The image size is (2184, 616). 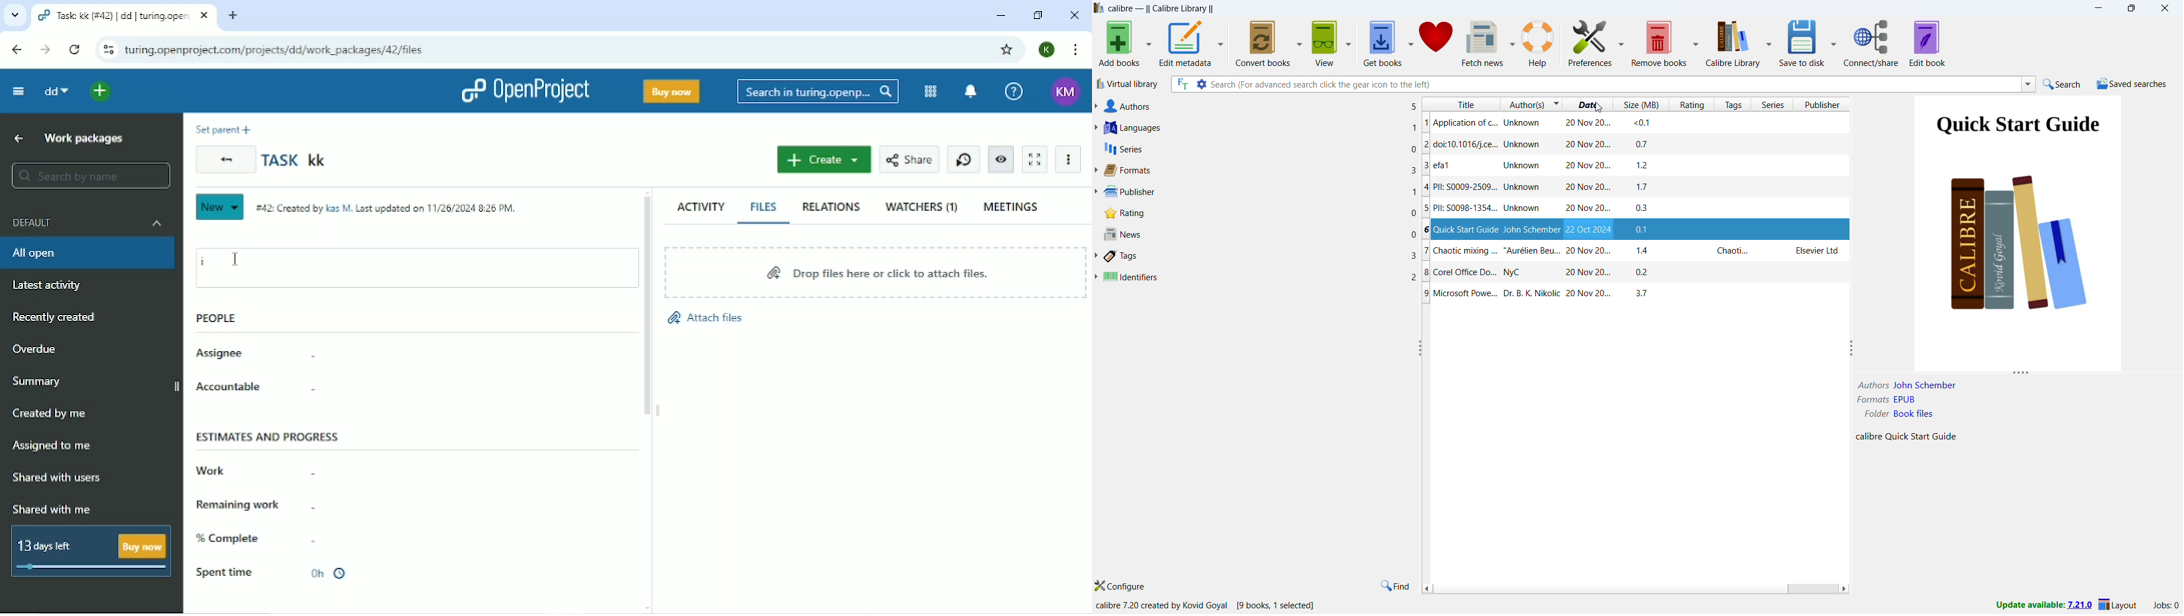 What do you see at coordinates (1512, 42) in the screenshot?
I see ` fetch news options` at bounding box center [1512, 42].